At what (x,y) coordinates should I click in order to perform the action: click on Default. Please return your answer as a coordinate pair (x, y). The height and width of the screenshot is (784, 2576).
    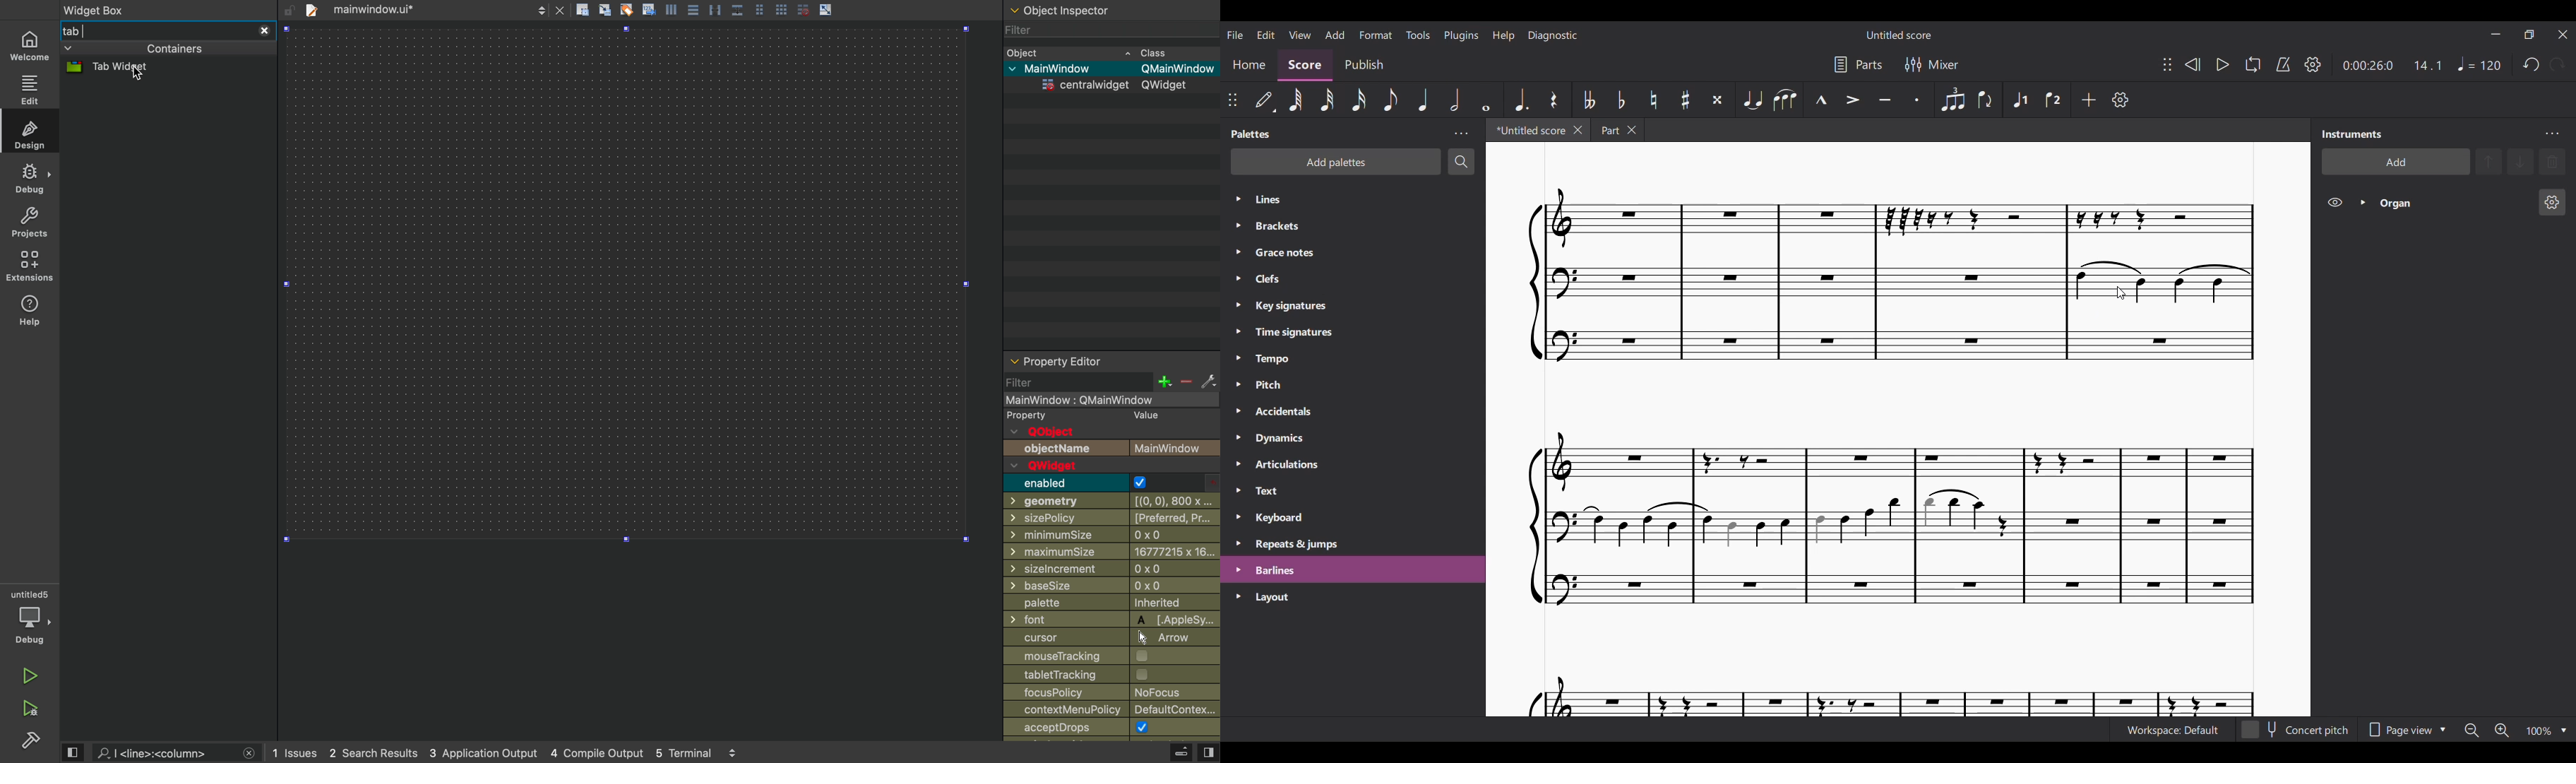
    Looking at the image, I should click on (1264, 99).